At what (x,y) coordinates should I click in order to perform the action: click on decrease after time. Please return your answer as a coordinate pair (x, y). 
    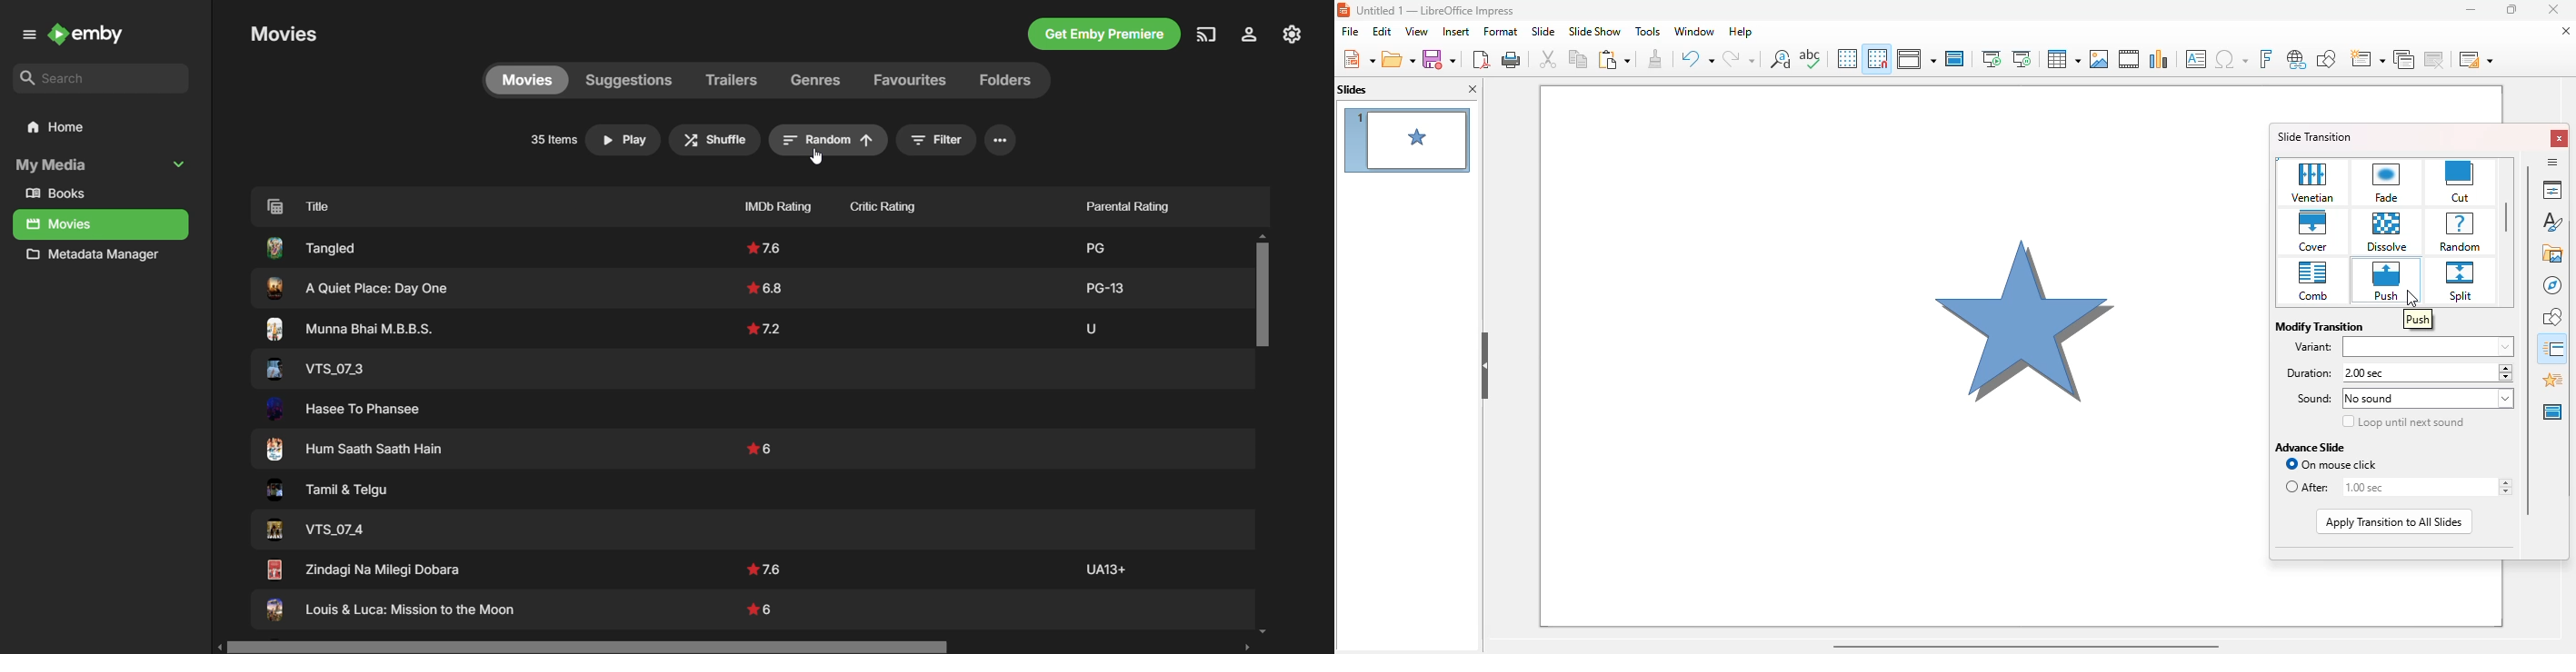
    Looking at the image, I should click on (2504, 492).